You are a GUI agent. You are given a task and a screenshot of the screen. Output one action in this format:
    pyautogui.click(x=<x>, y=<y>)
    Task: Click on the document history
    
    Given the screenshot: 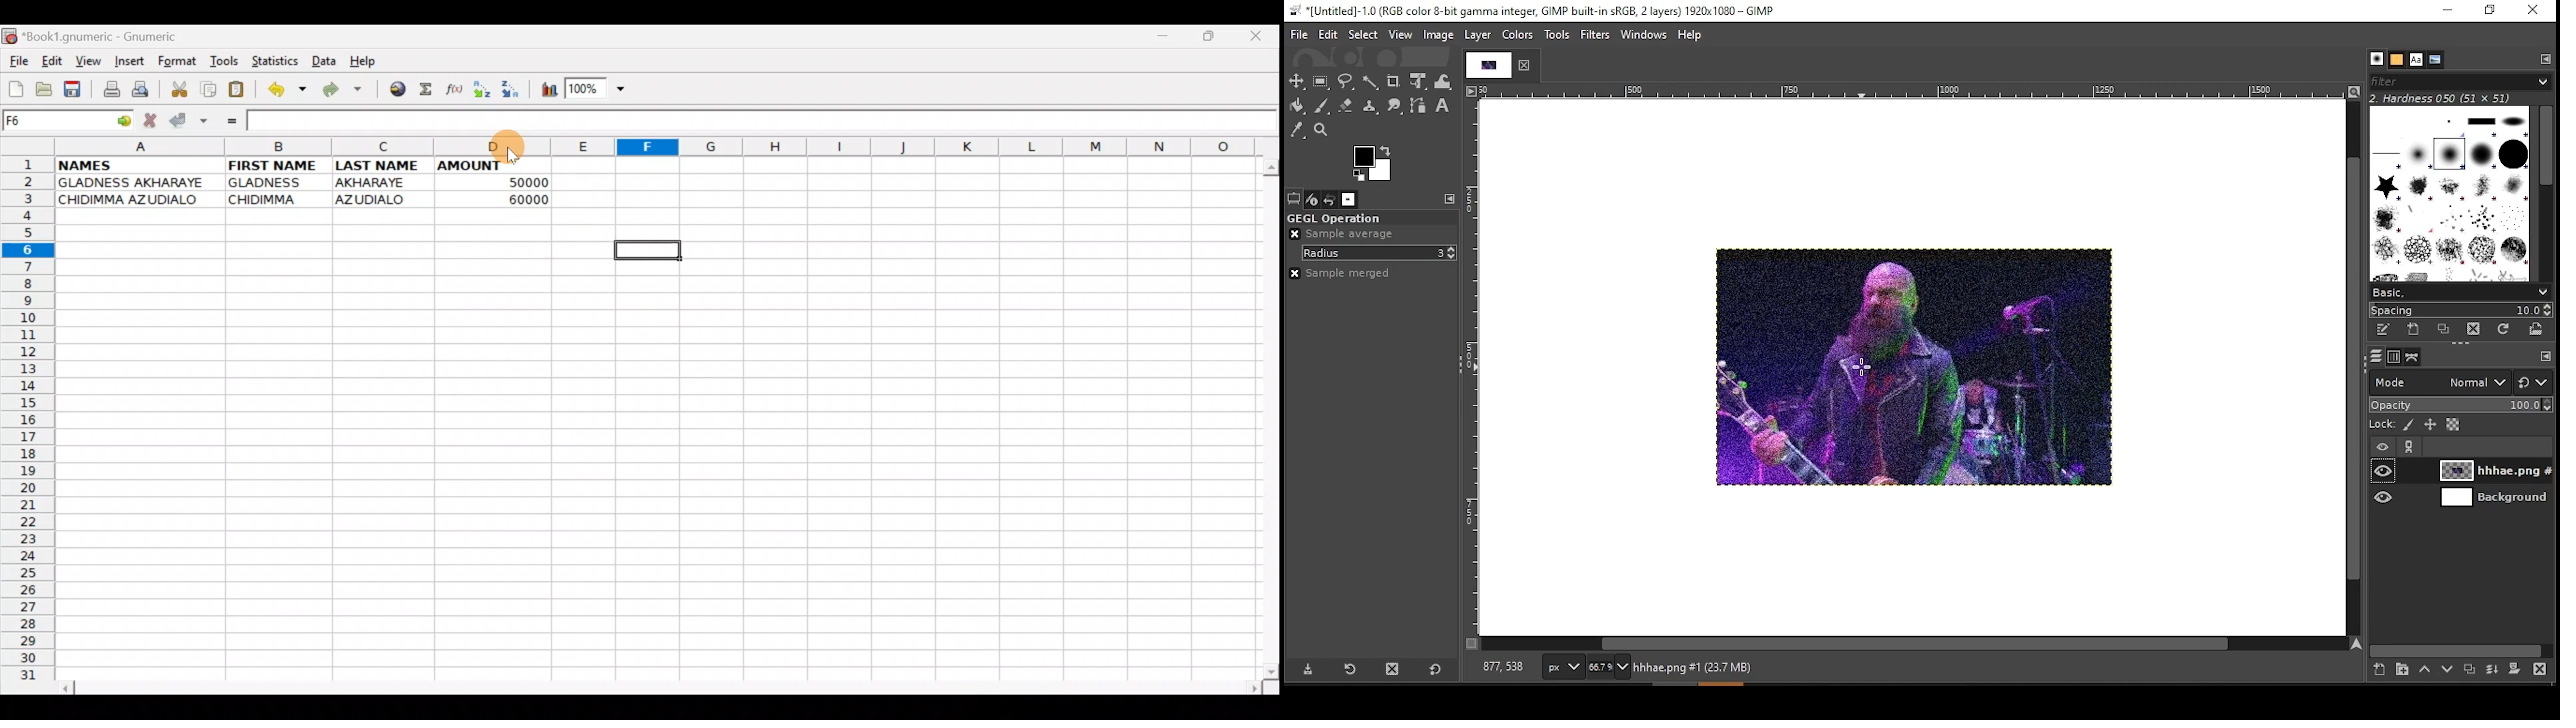 What is the action you would take?
    pyautogui.click(x=2432, y=60)
    